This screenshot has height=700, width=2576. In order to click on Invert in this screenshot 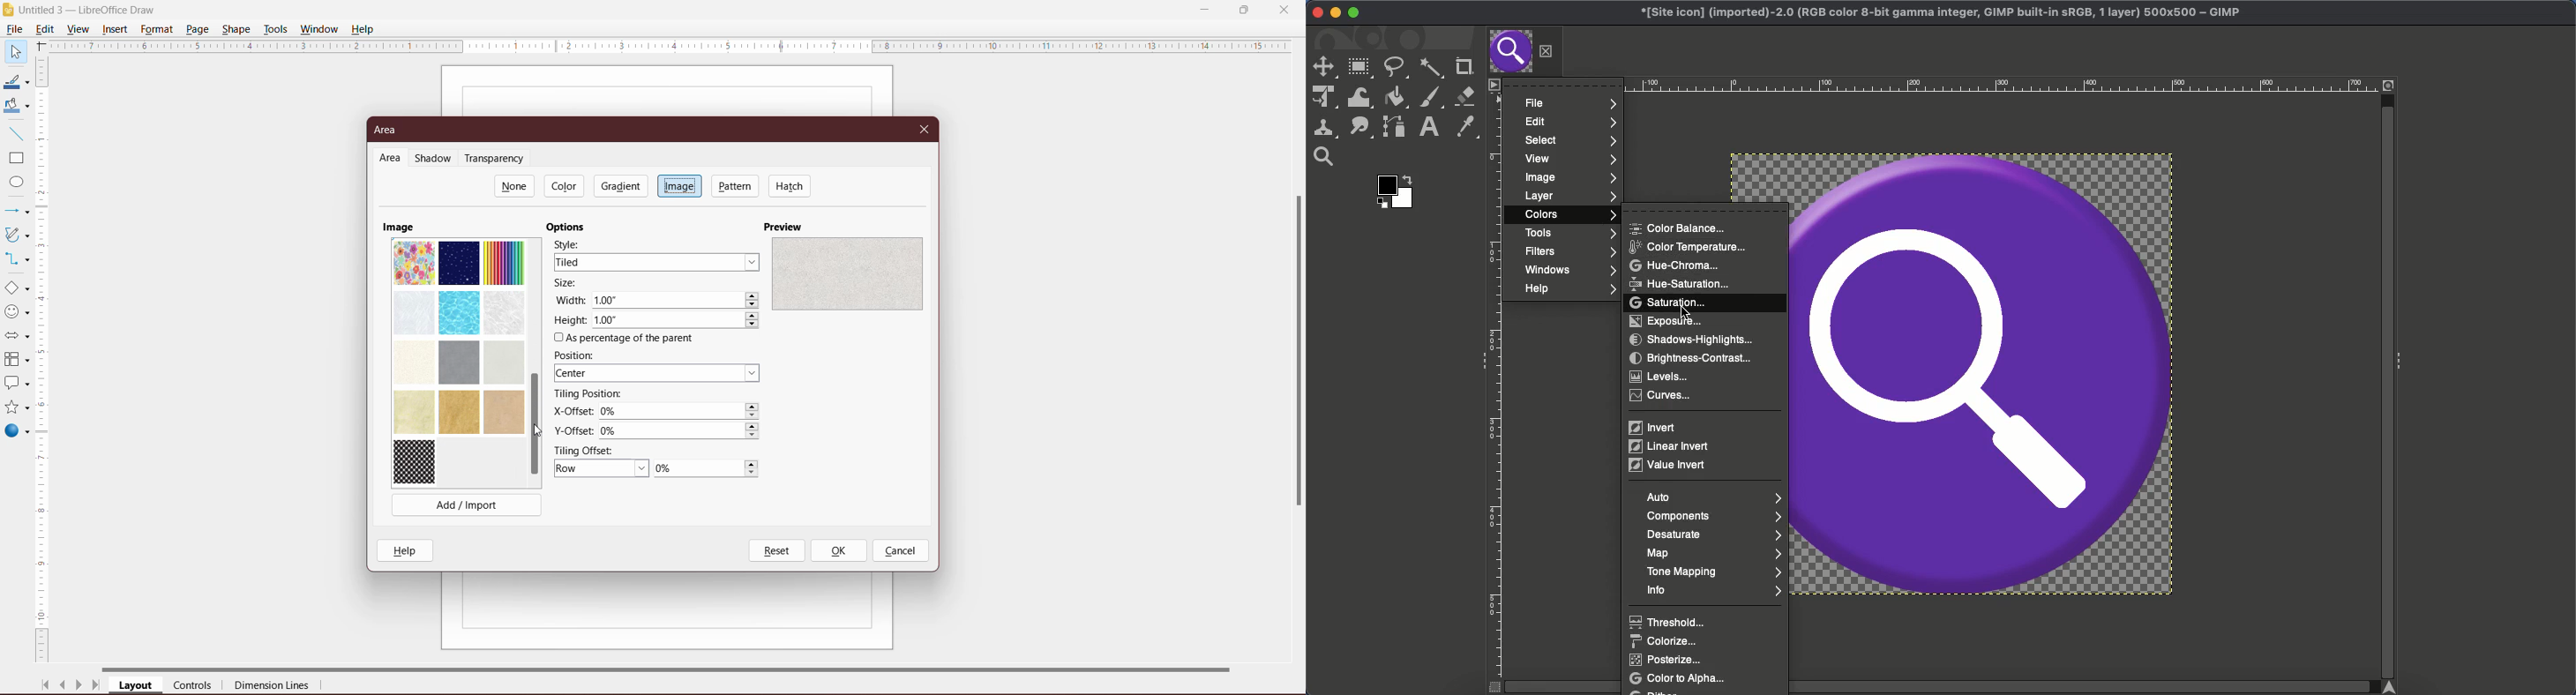, I will do `click(1650, 429)`.